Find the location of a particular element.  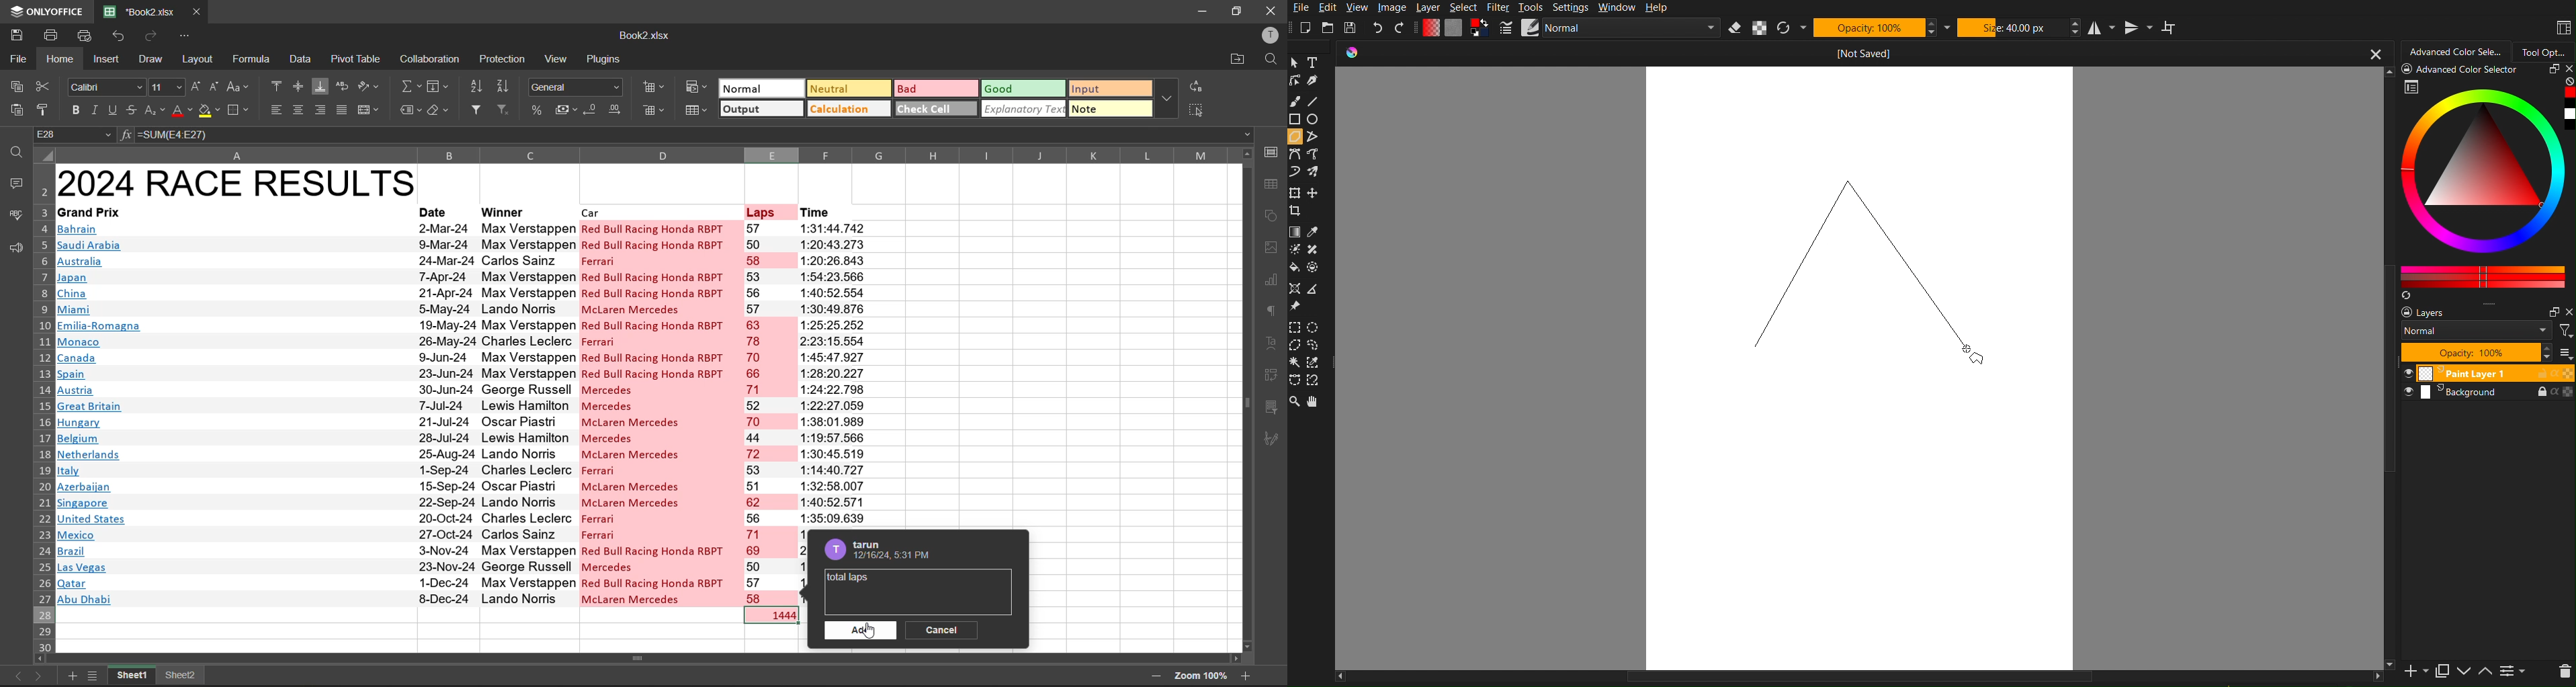

clear filter is located at coordinates (502, 109).